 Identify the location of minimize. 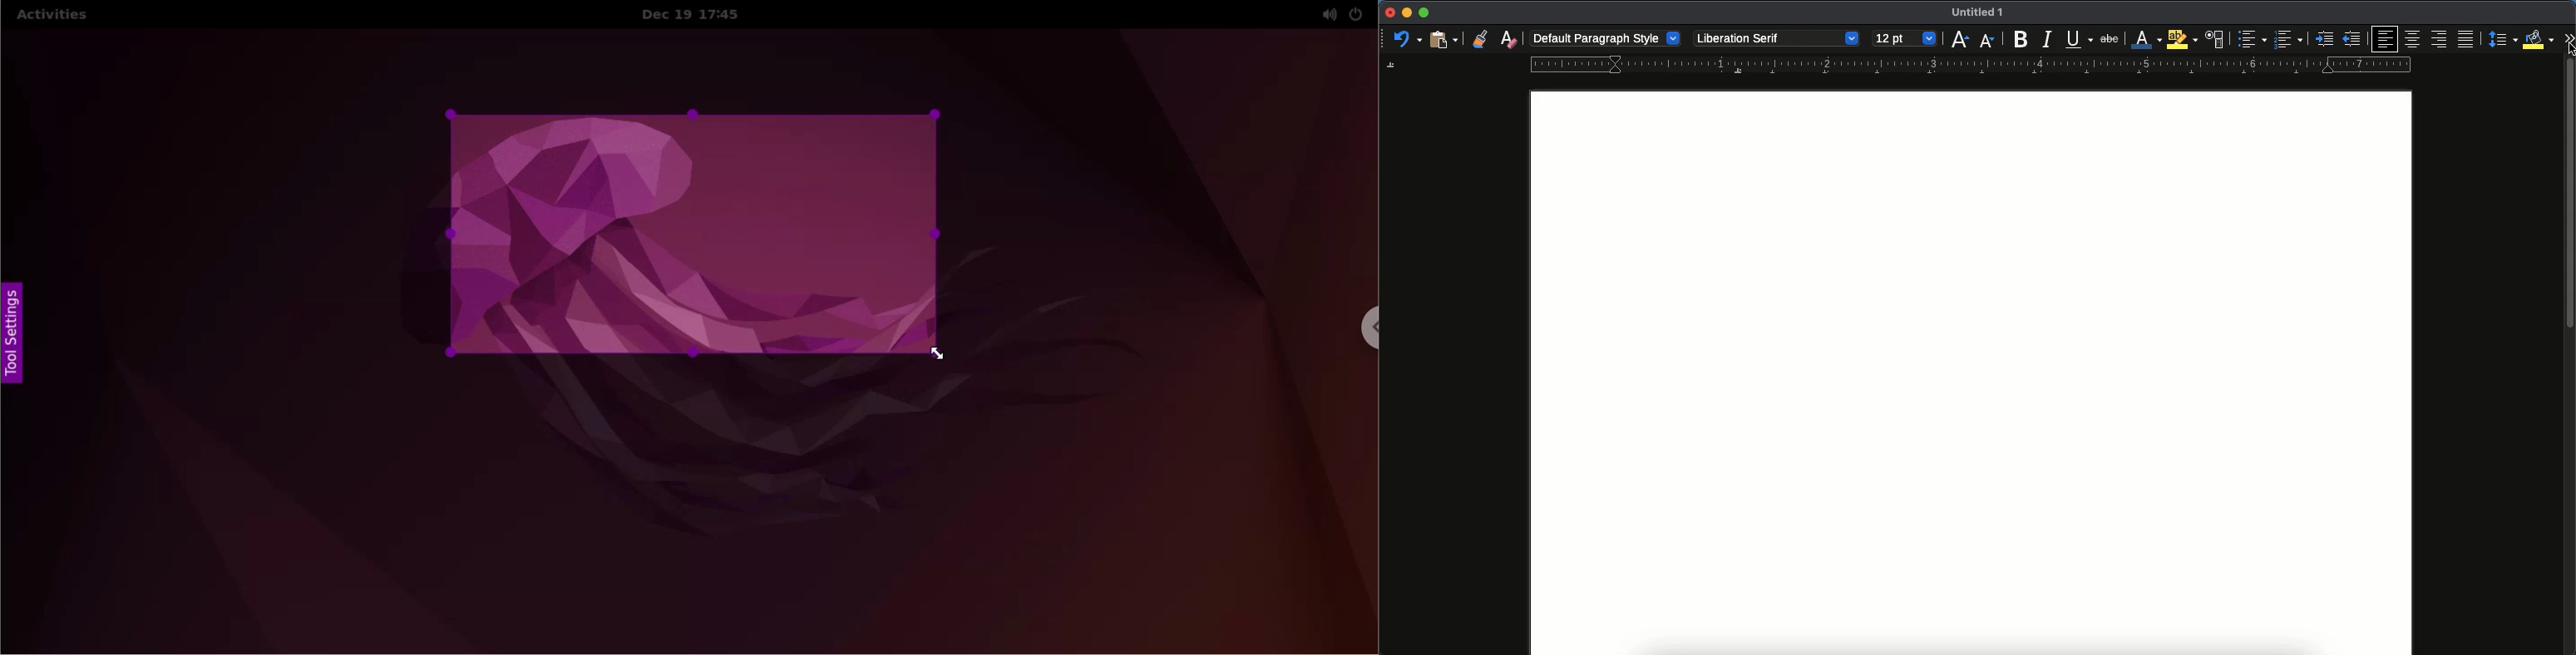
(1406, 12).